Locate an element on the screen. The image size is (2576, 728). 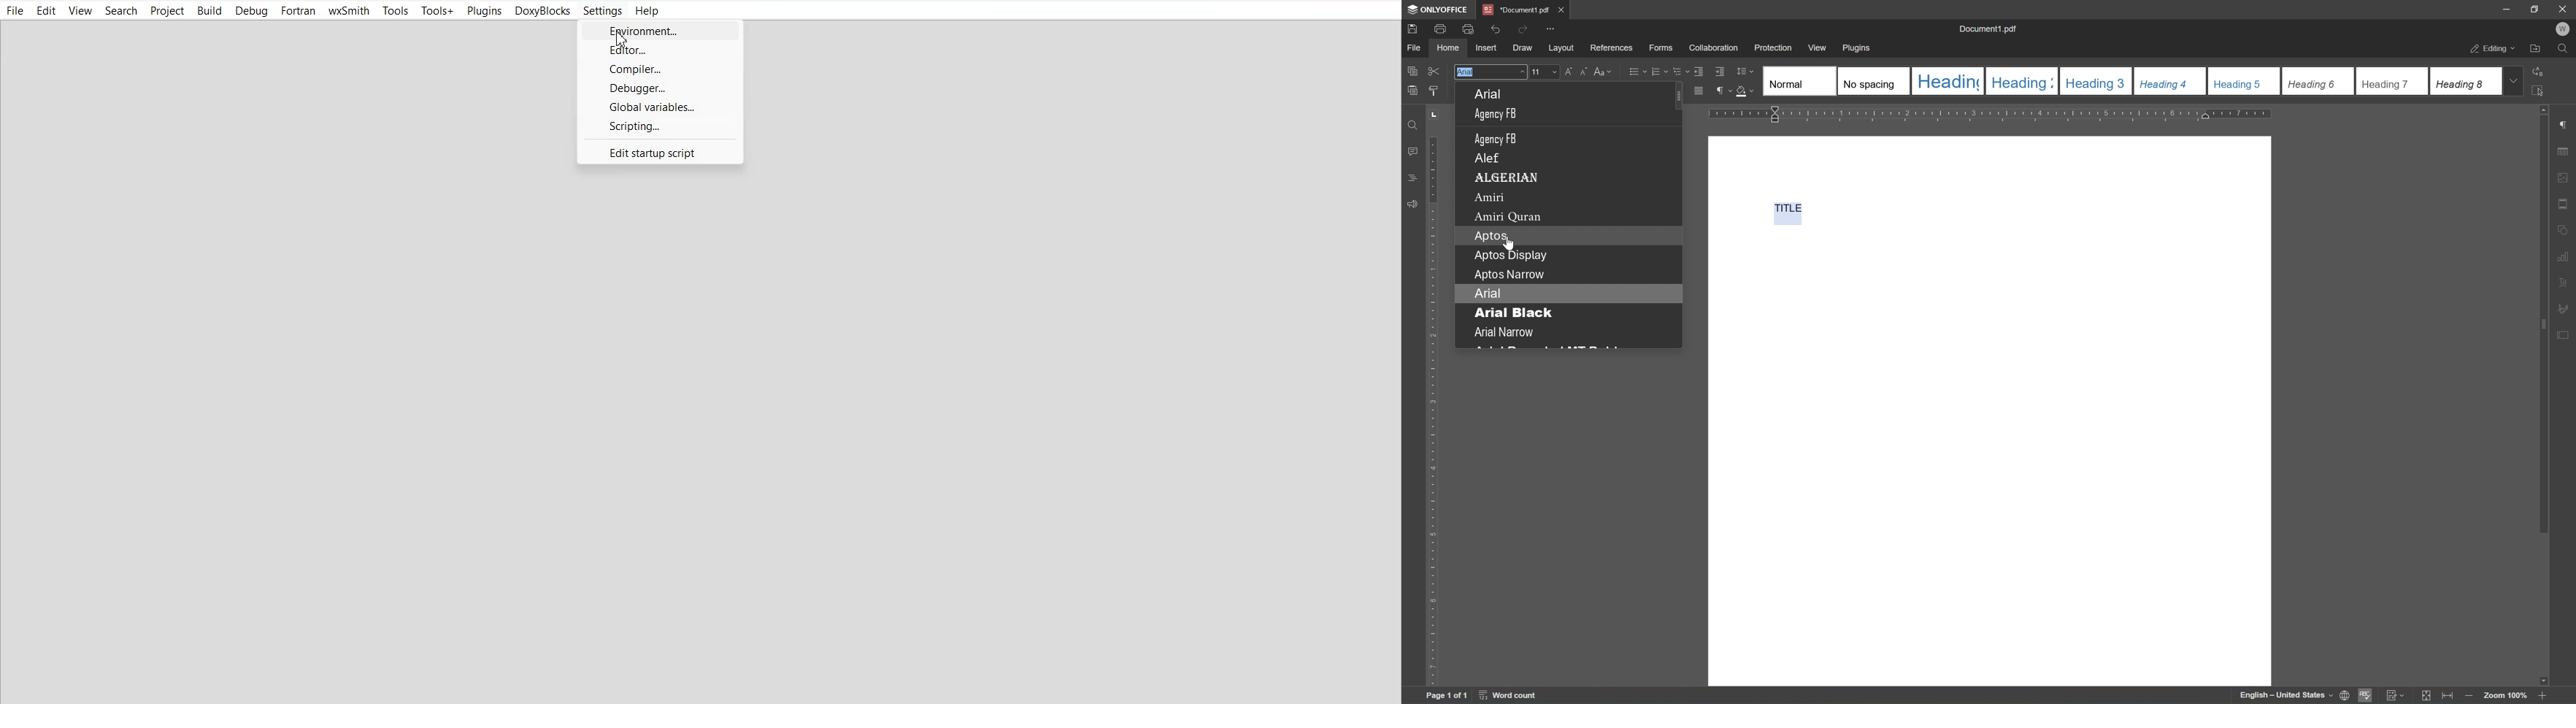
header & footer settings is located at coordinates (2565, 204).